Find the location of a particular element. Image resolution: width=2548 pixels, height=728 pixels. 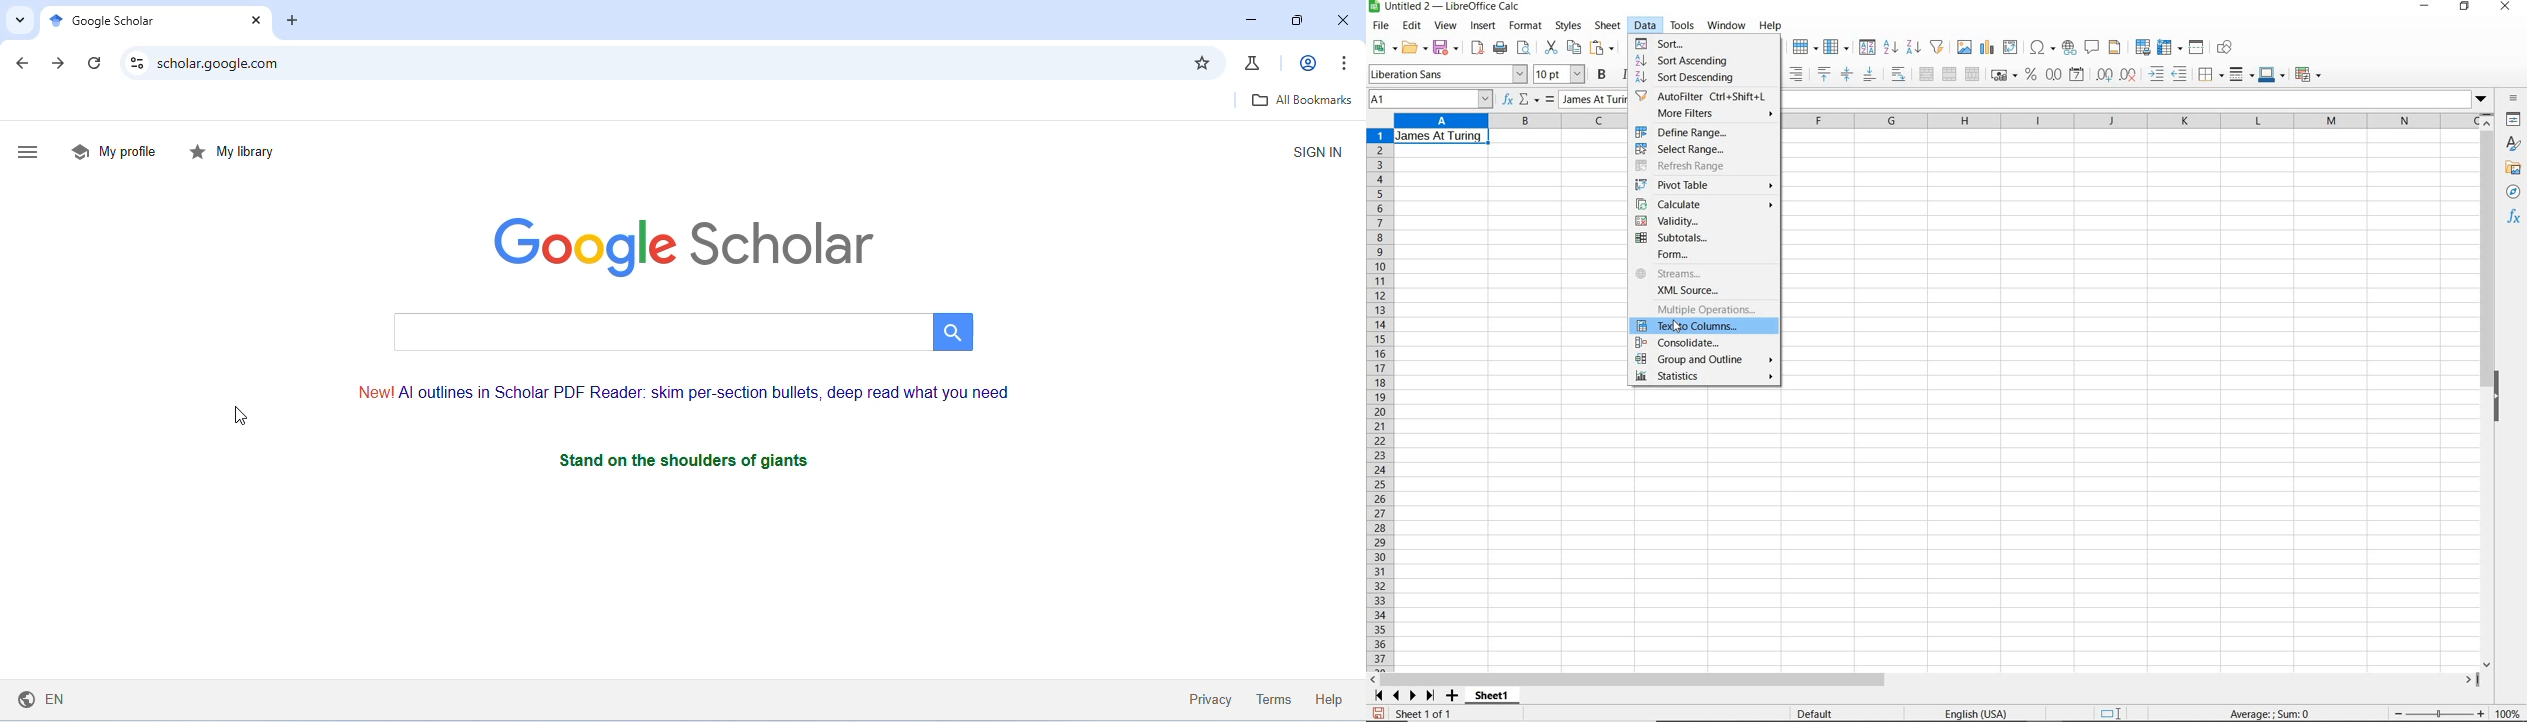

cursor is located at coordinates (239, 417).